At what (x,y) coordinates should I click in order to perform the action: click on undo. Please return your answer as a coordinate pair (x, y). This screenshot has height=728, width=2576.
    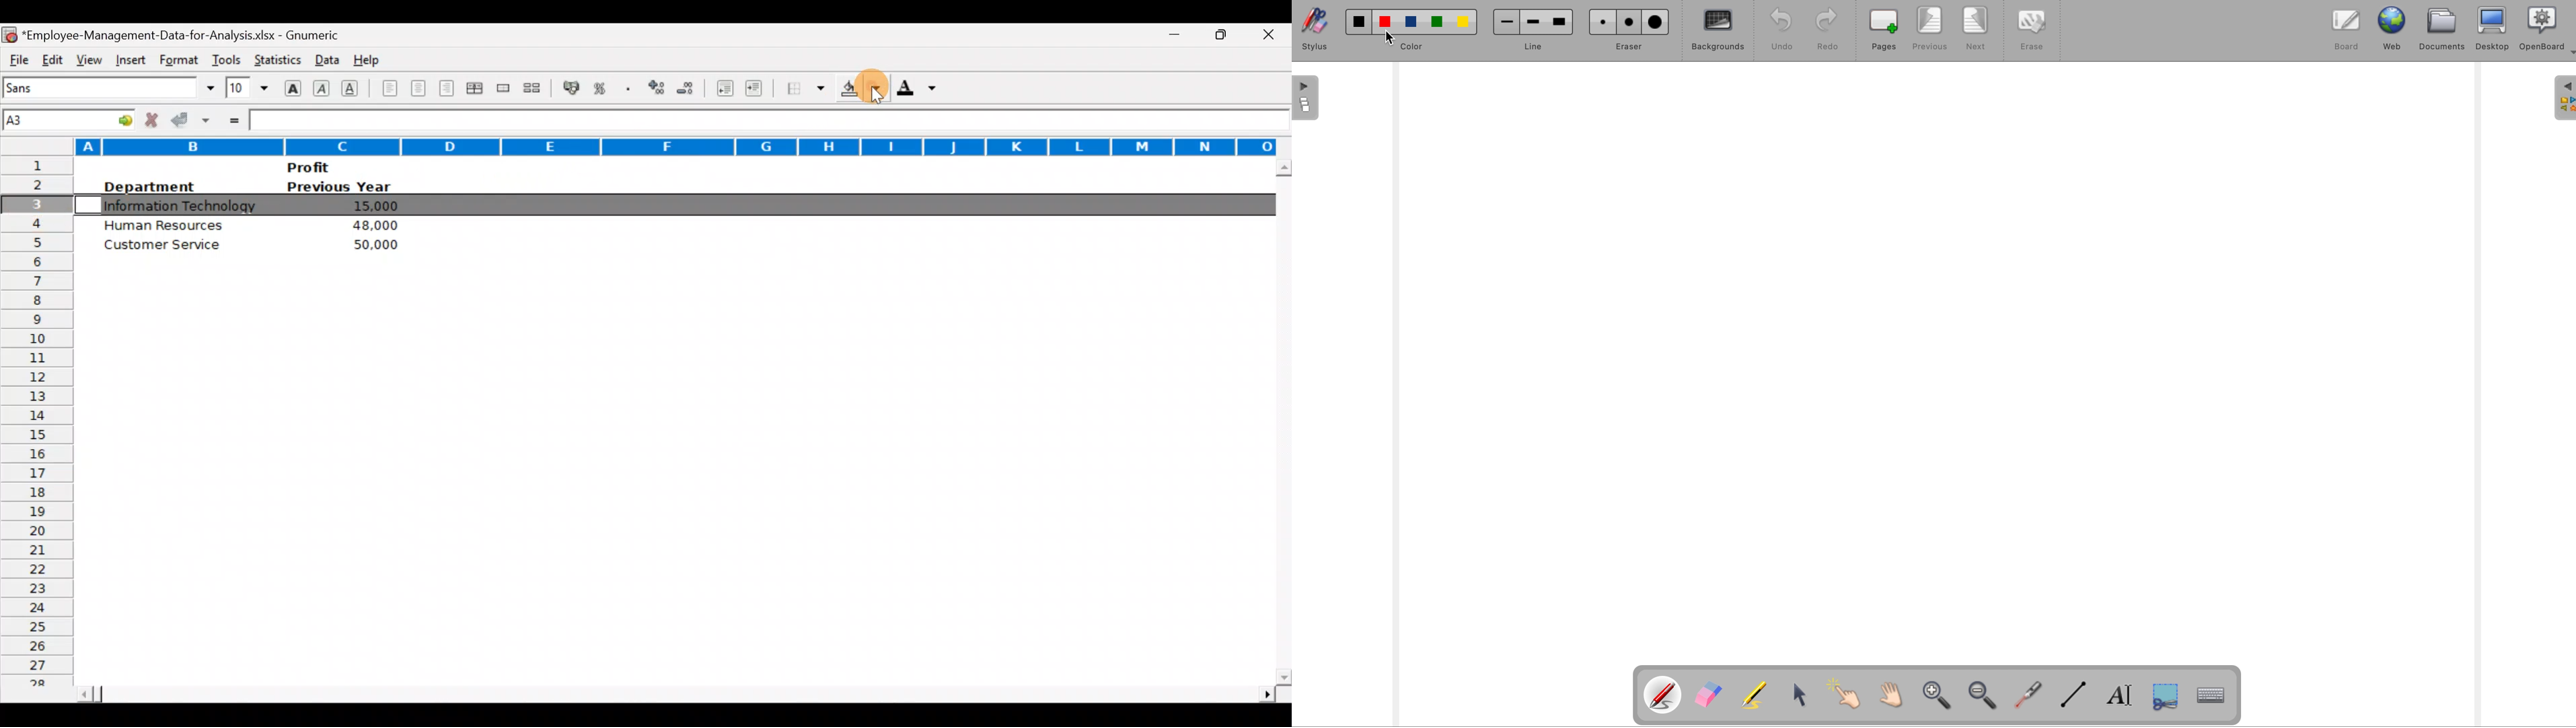
    Looking at the image, I should click on (1782, 29).